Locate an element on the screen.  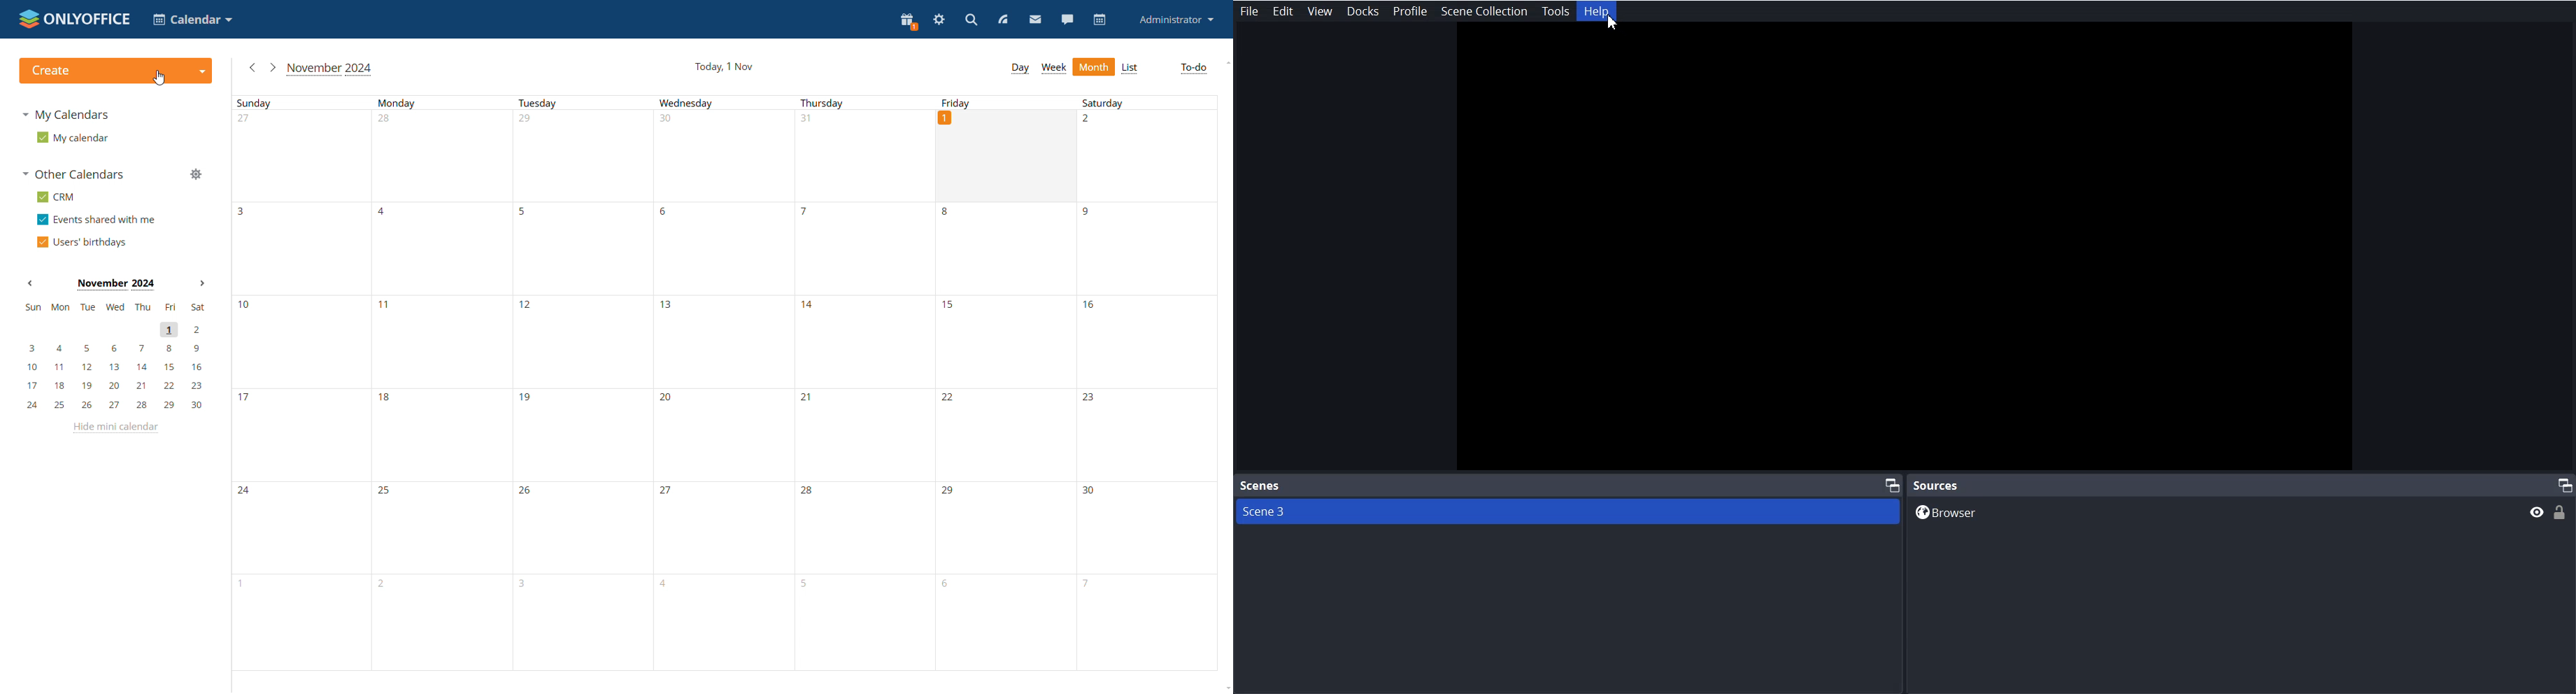
Scene 3 is located at coordinates (1566, 511).